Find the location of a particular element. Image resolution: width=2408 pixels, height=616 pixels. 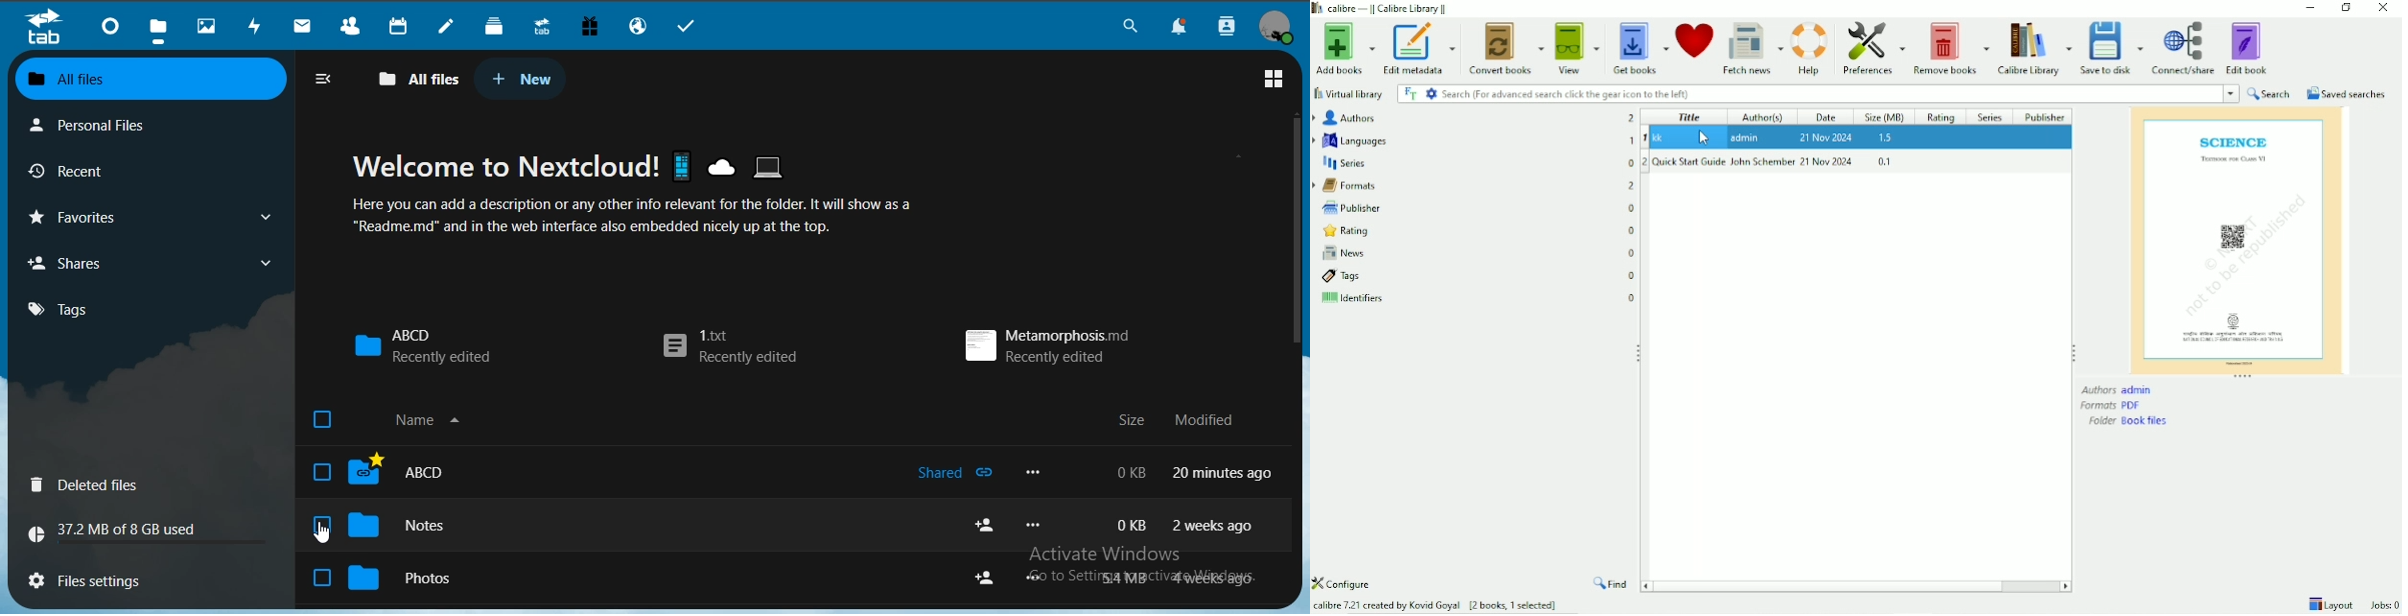

1 is located at coordinates (1645, 138).